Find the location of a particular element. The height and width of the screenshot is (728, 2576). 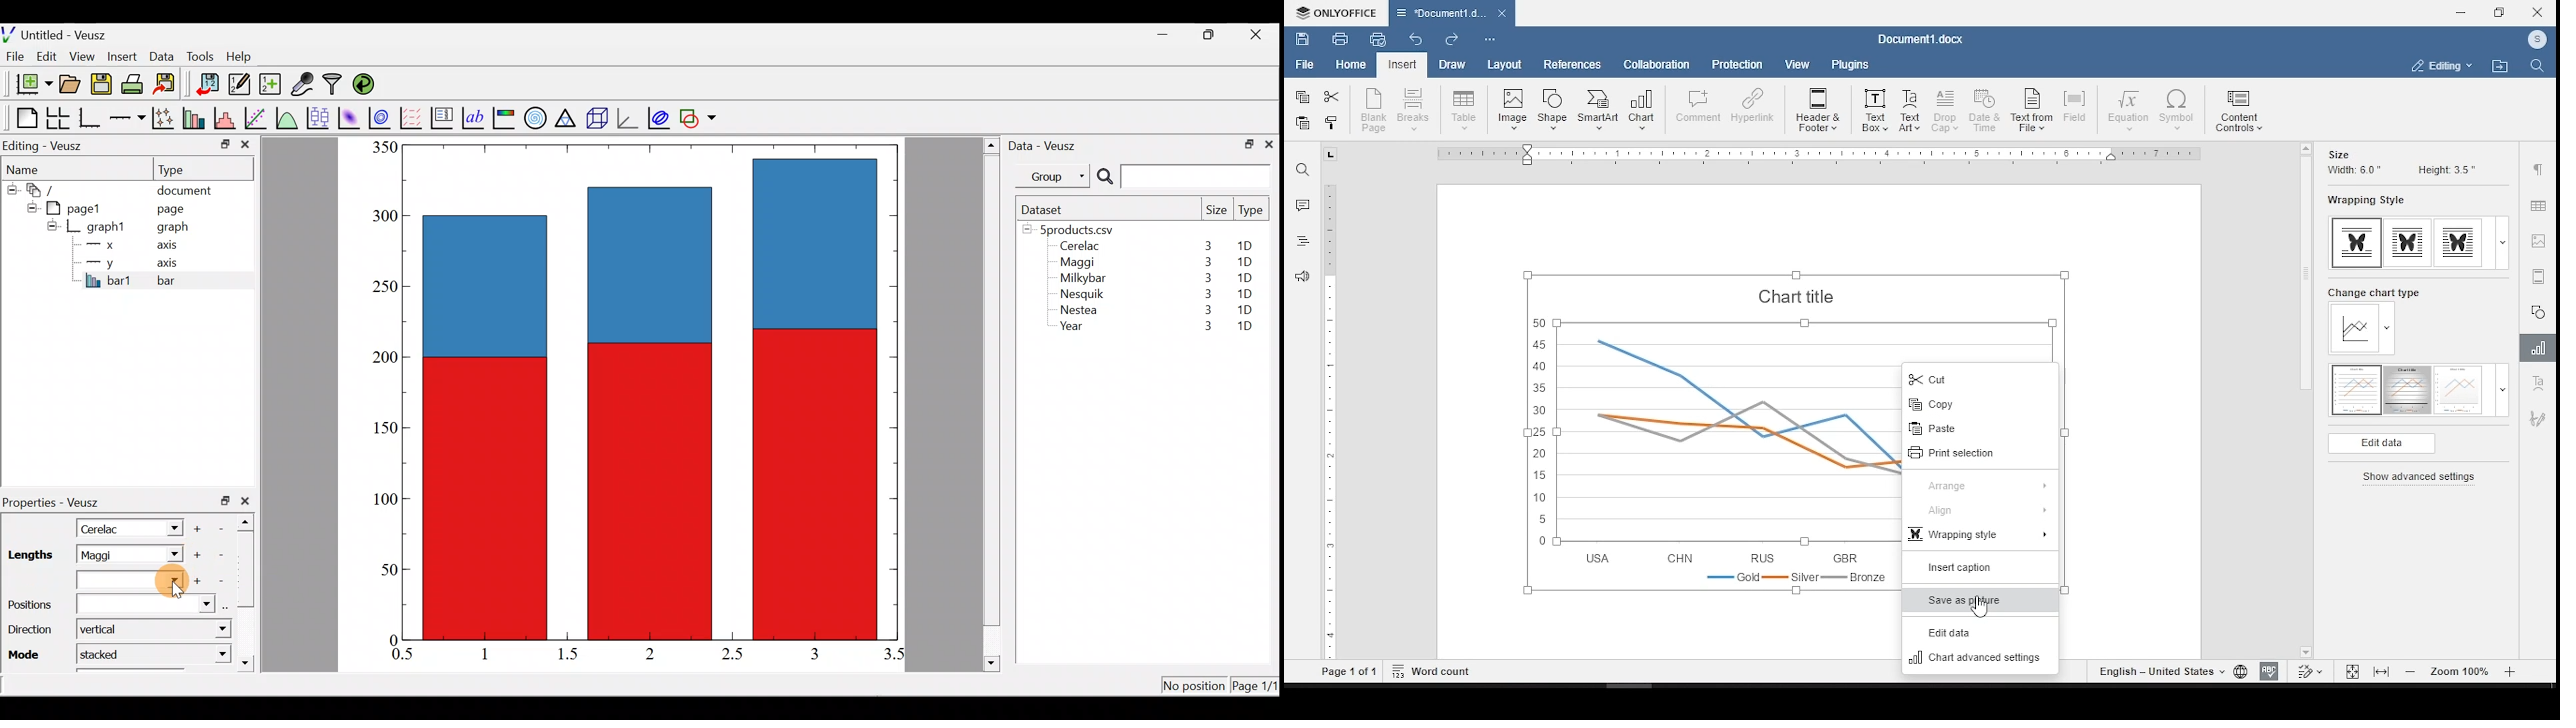

drop cap is located at coordinates (1946, 111).